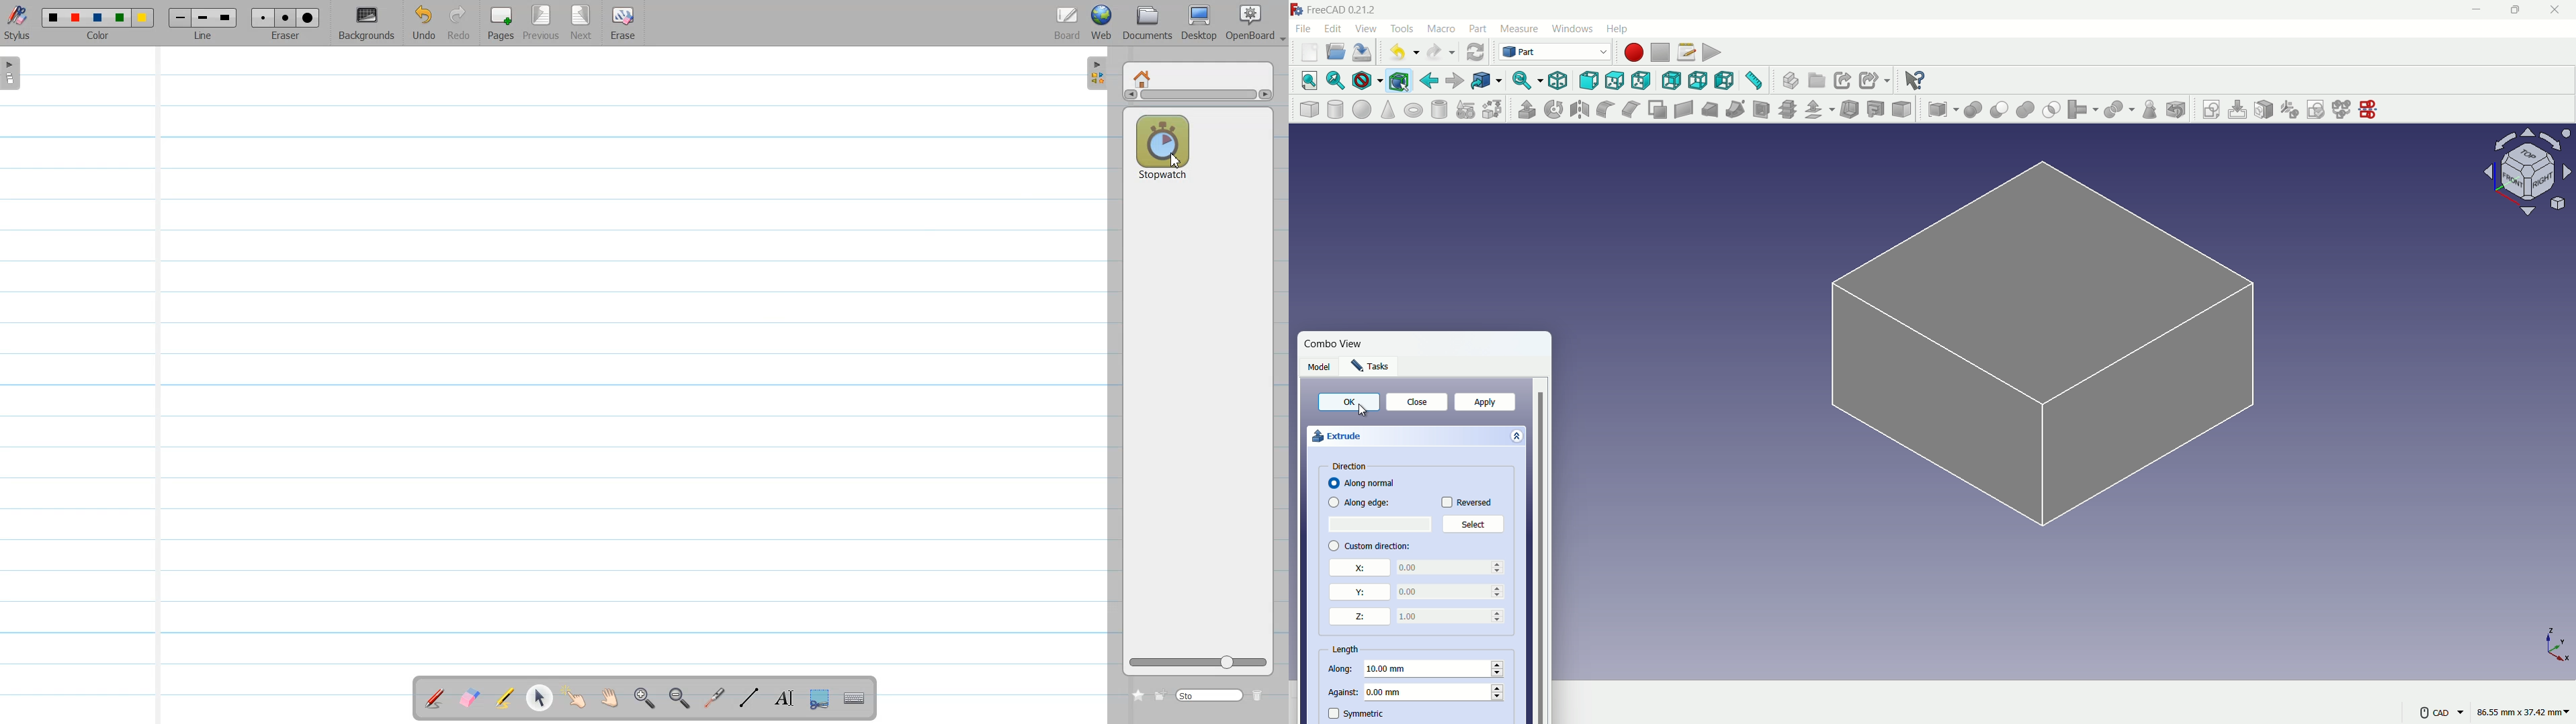 The image size is (2576, 728). I want to click on Tasks, so click(1369, 365).